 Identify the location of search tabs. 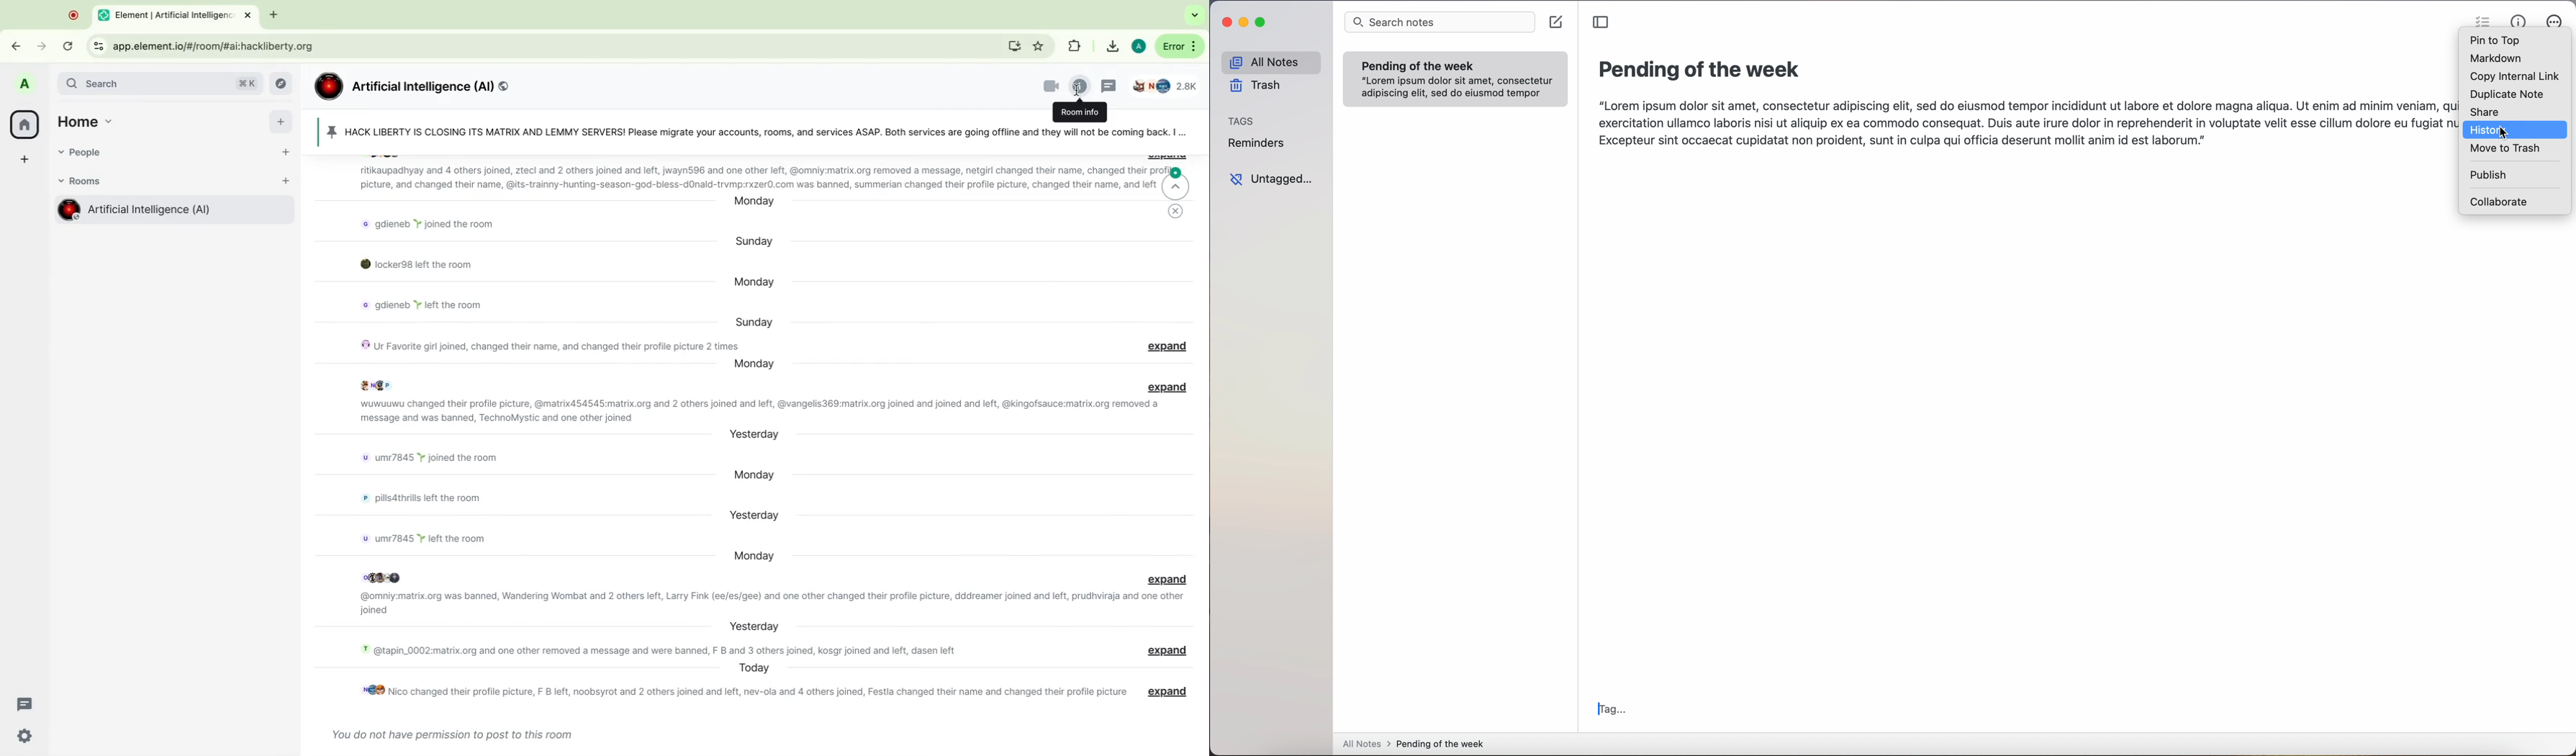
(1195, 15).